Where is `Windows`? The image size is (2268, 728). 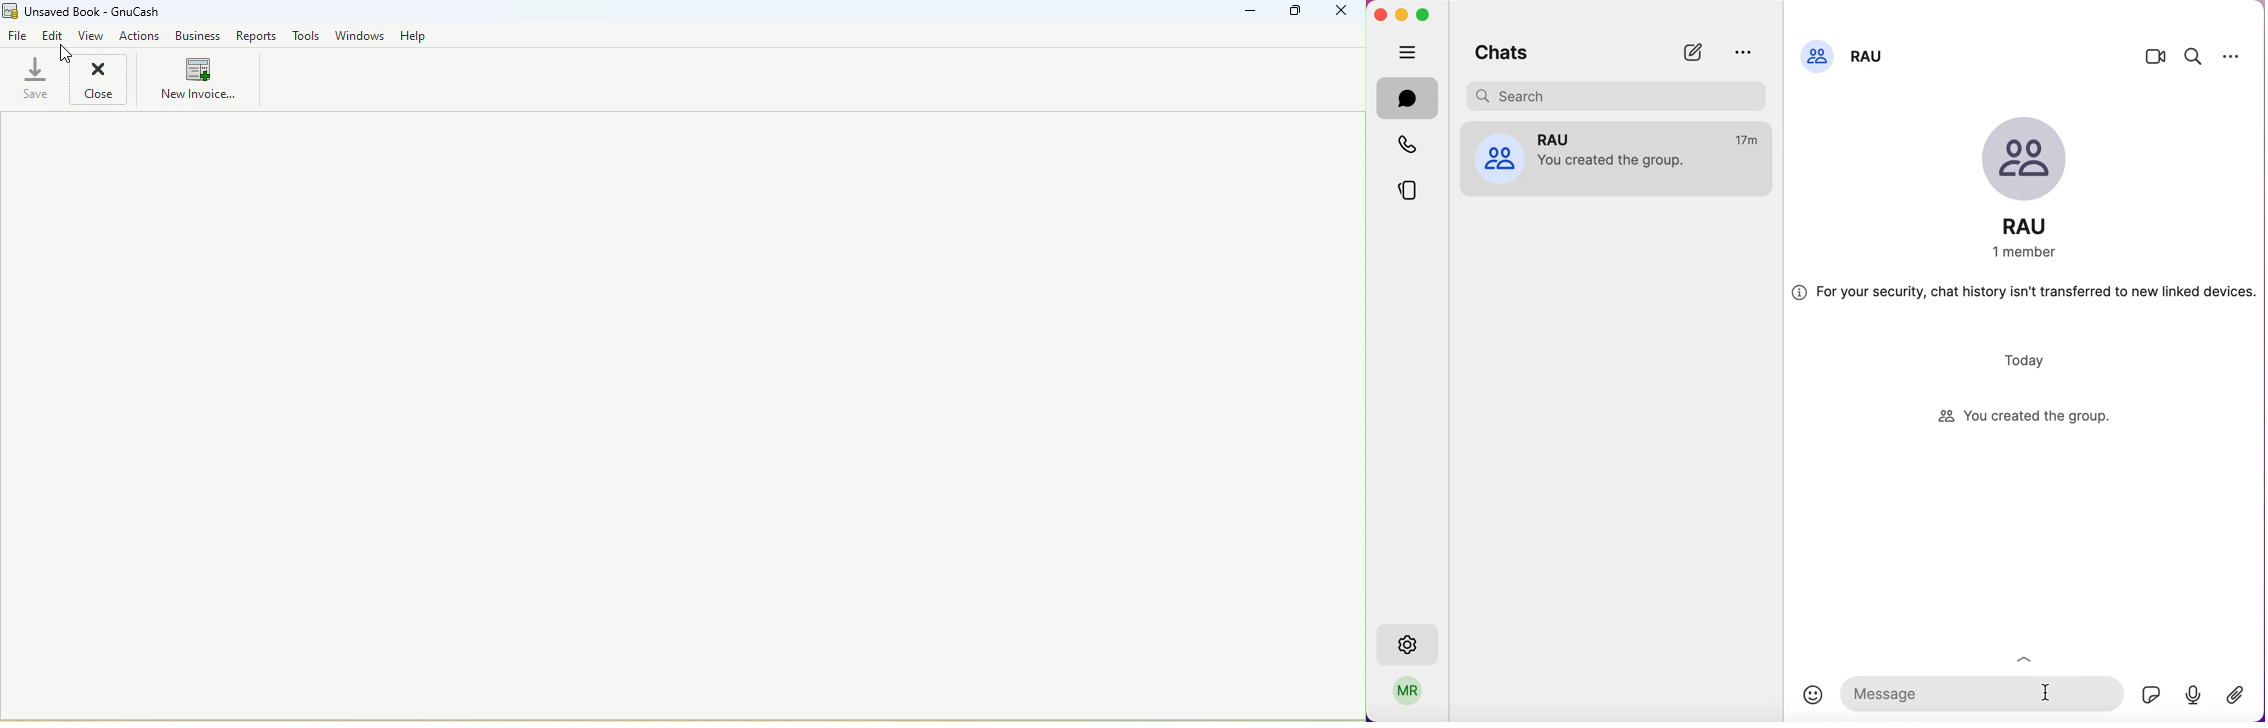
Windows is located at coordinates (361, 35).